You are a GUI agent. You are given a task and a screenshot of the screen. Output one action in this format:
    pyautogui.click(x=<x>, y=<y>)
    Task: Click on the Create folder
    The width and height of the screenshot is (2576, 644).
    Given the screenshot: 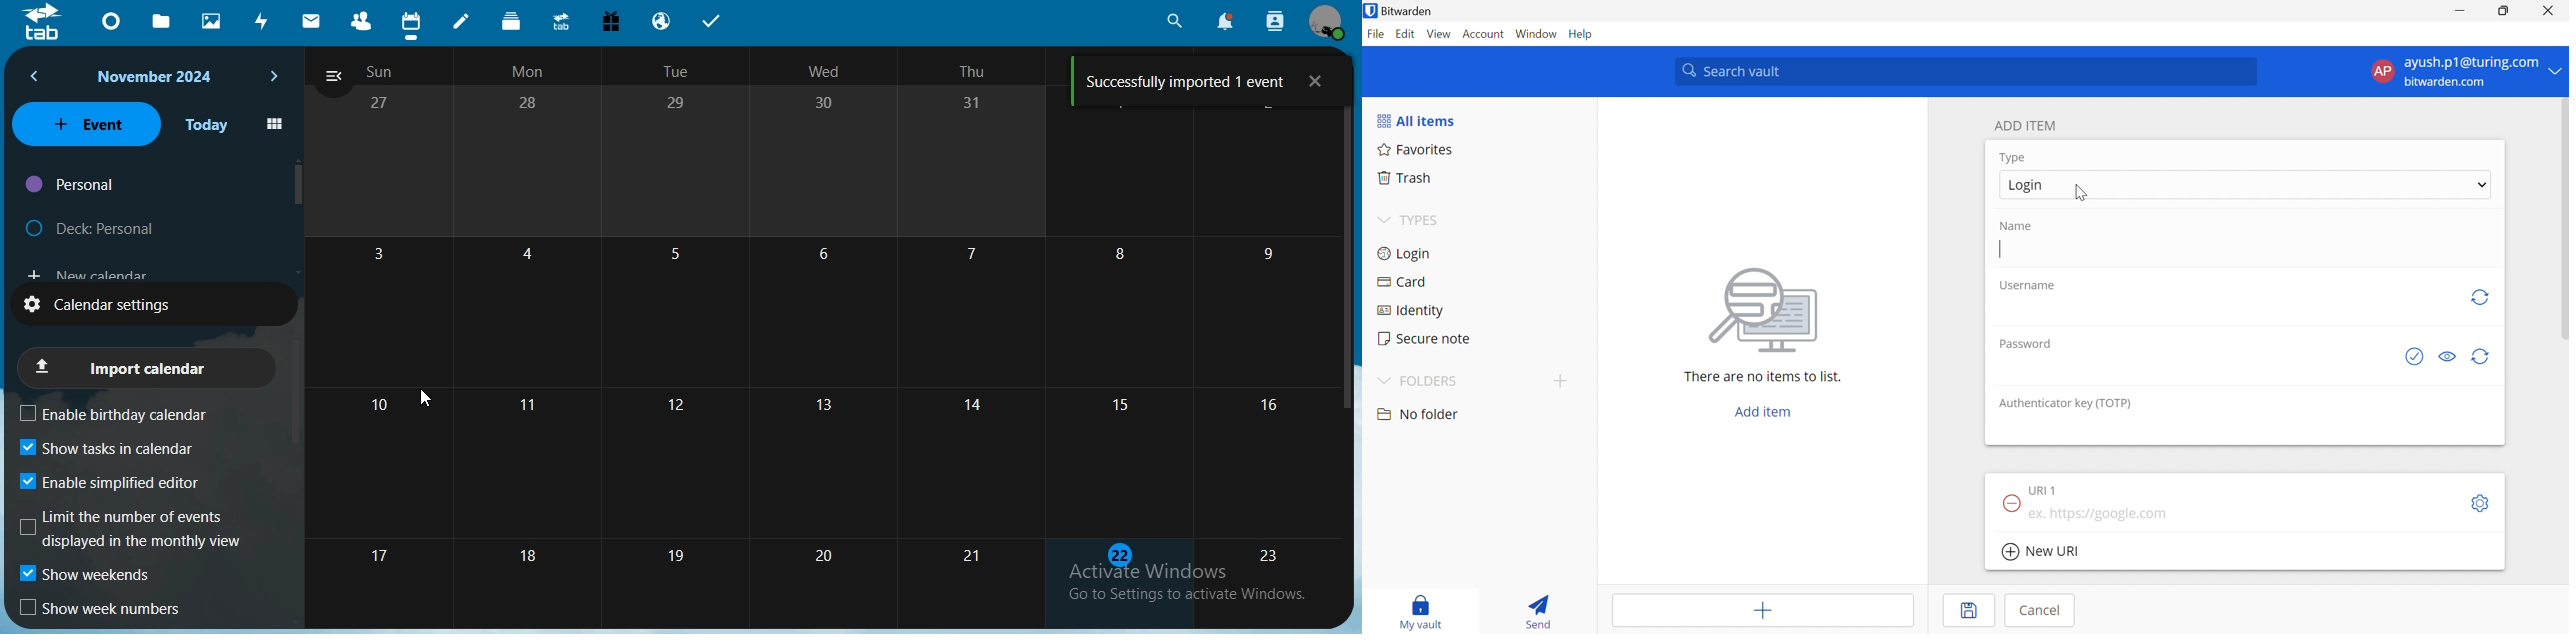 What is the action you would take?
    pyautogui.click(x=1561, y=381)
    